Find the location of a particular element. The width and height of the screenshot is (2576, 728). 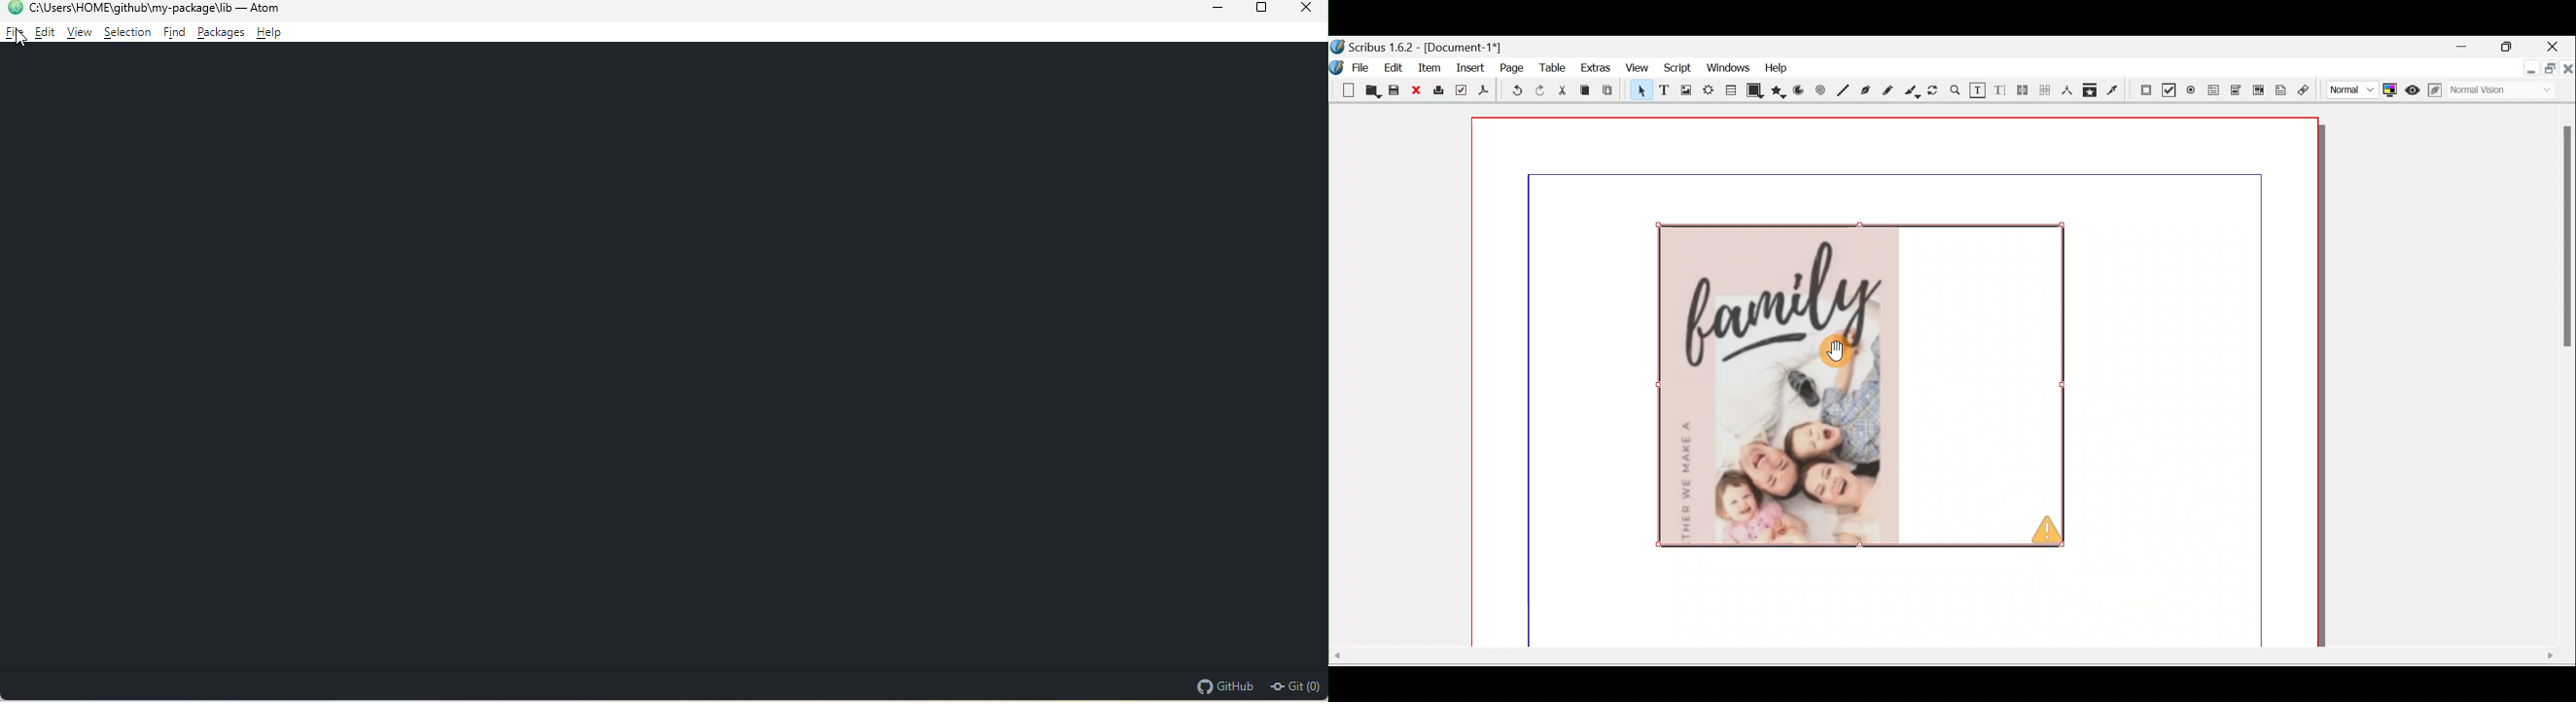

Close is located at coordinates (1415, 92).